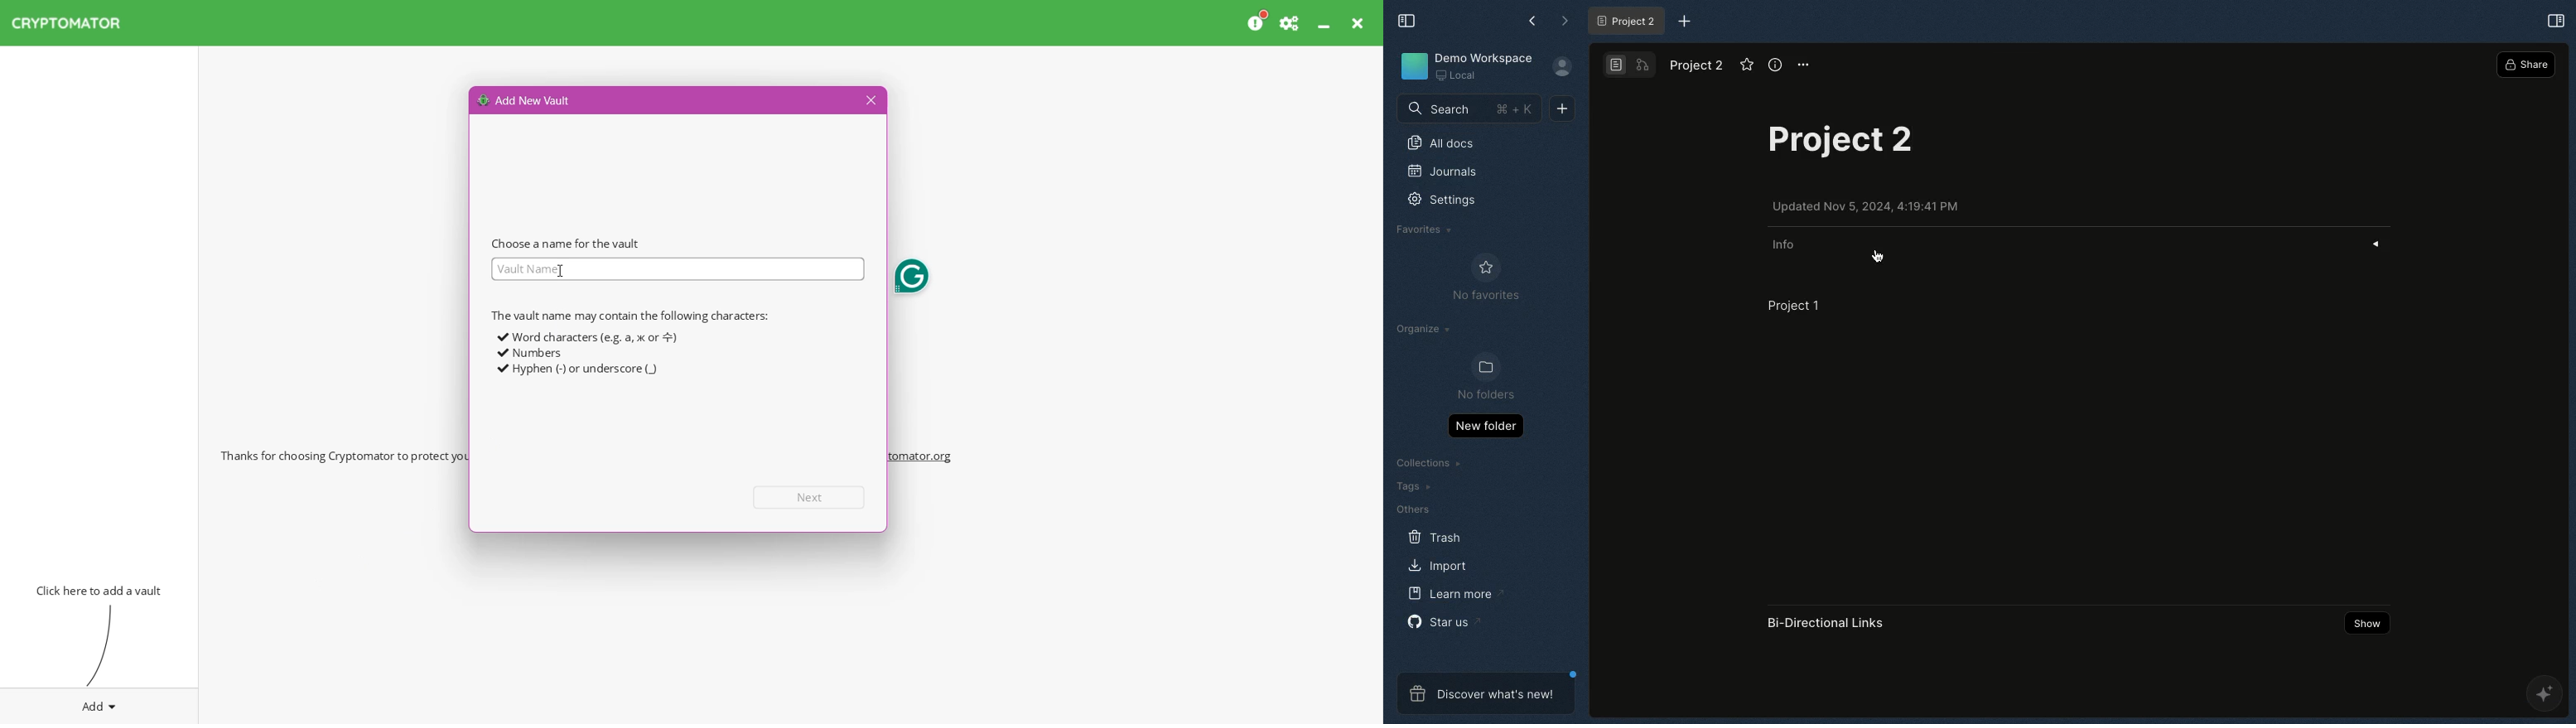 The height and width of the screenshot is (728, 2576). I want to click on Please consider donating, so click(1259, 22).